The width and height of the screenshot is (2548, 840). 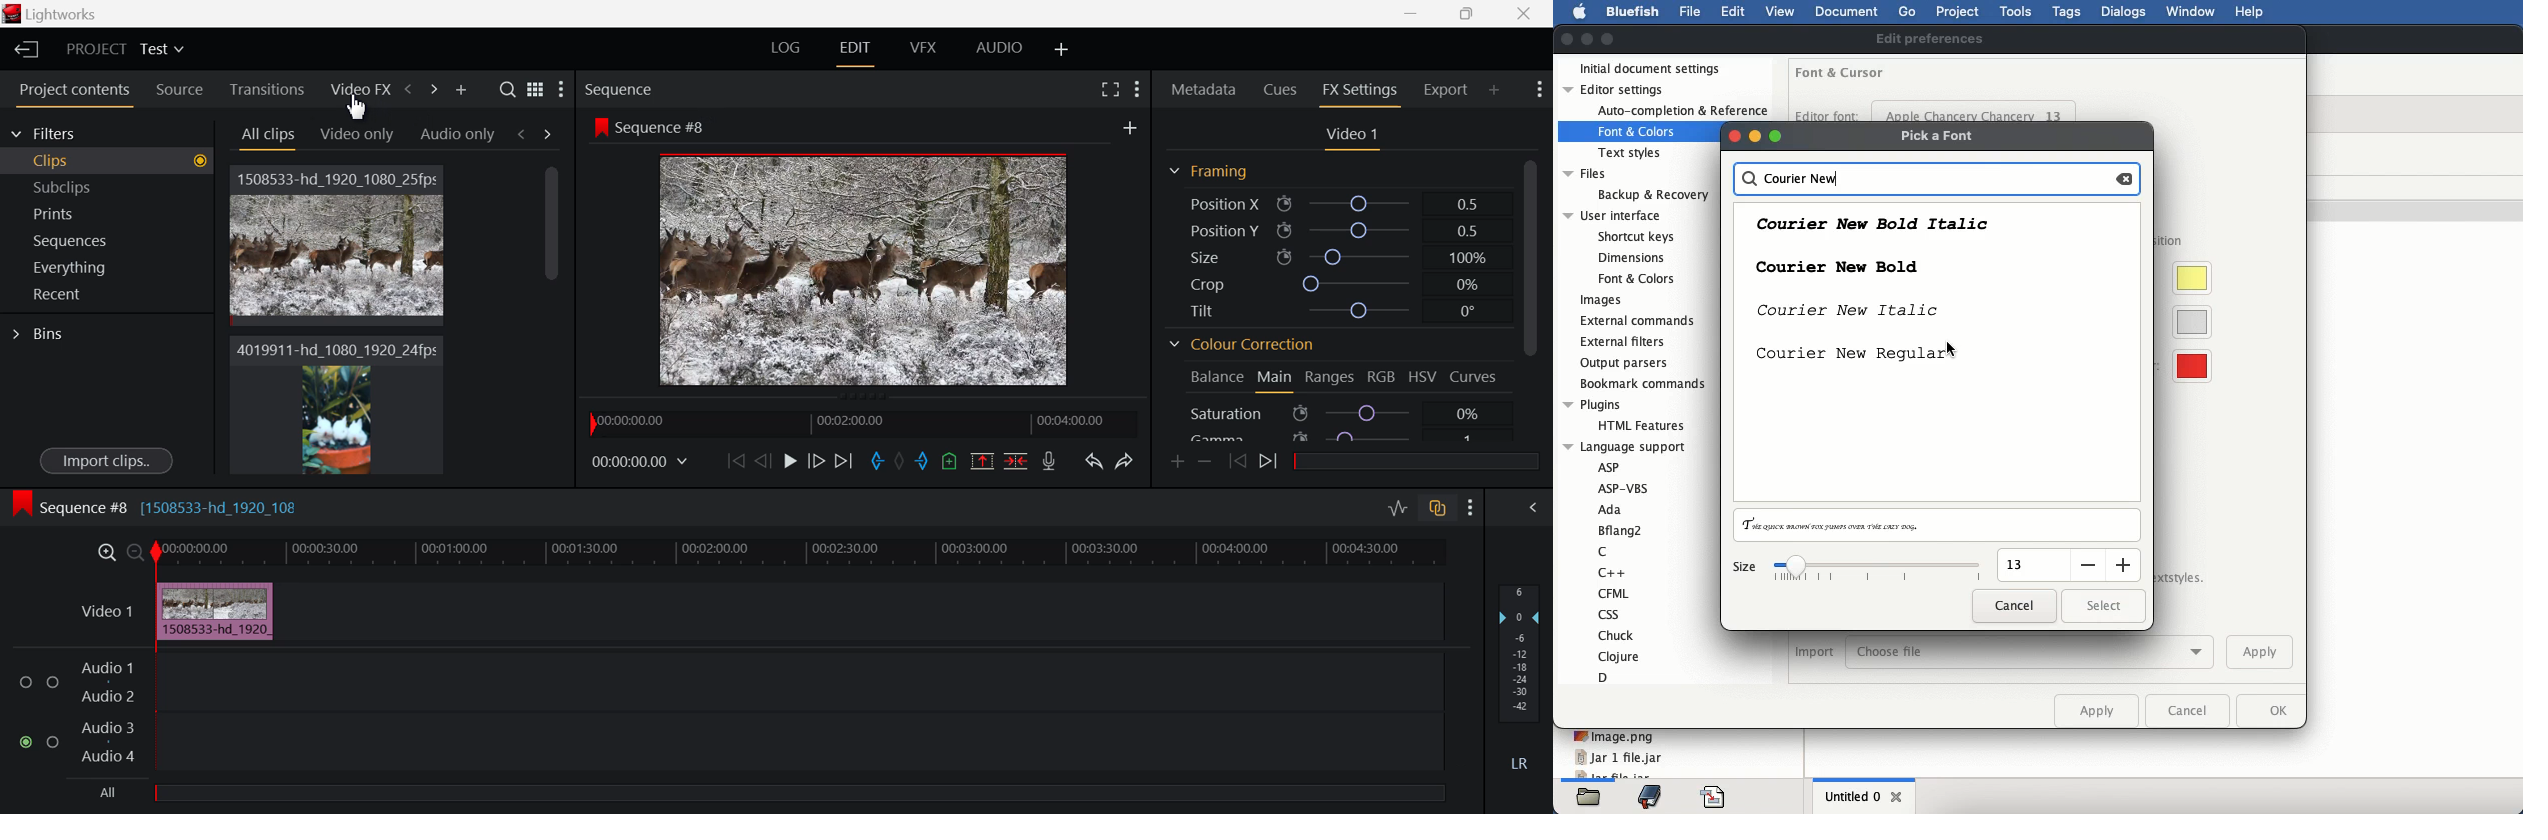 I want to click on dialogs, so click(x=2125, y=12).